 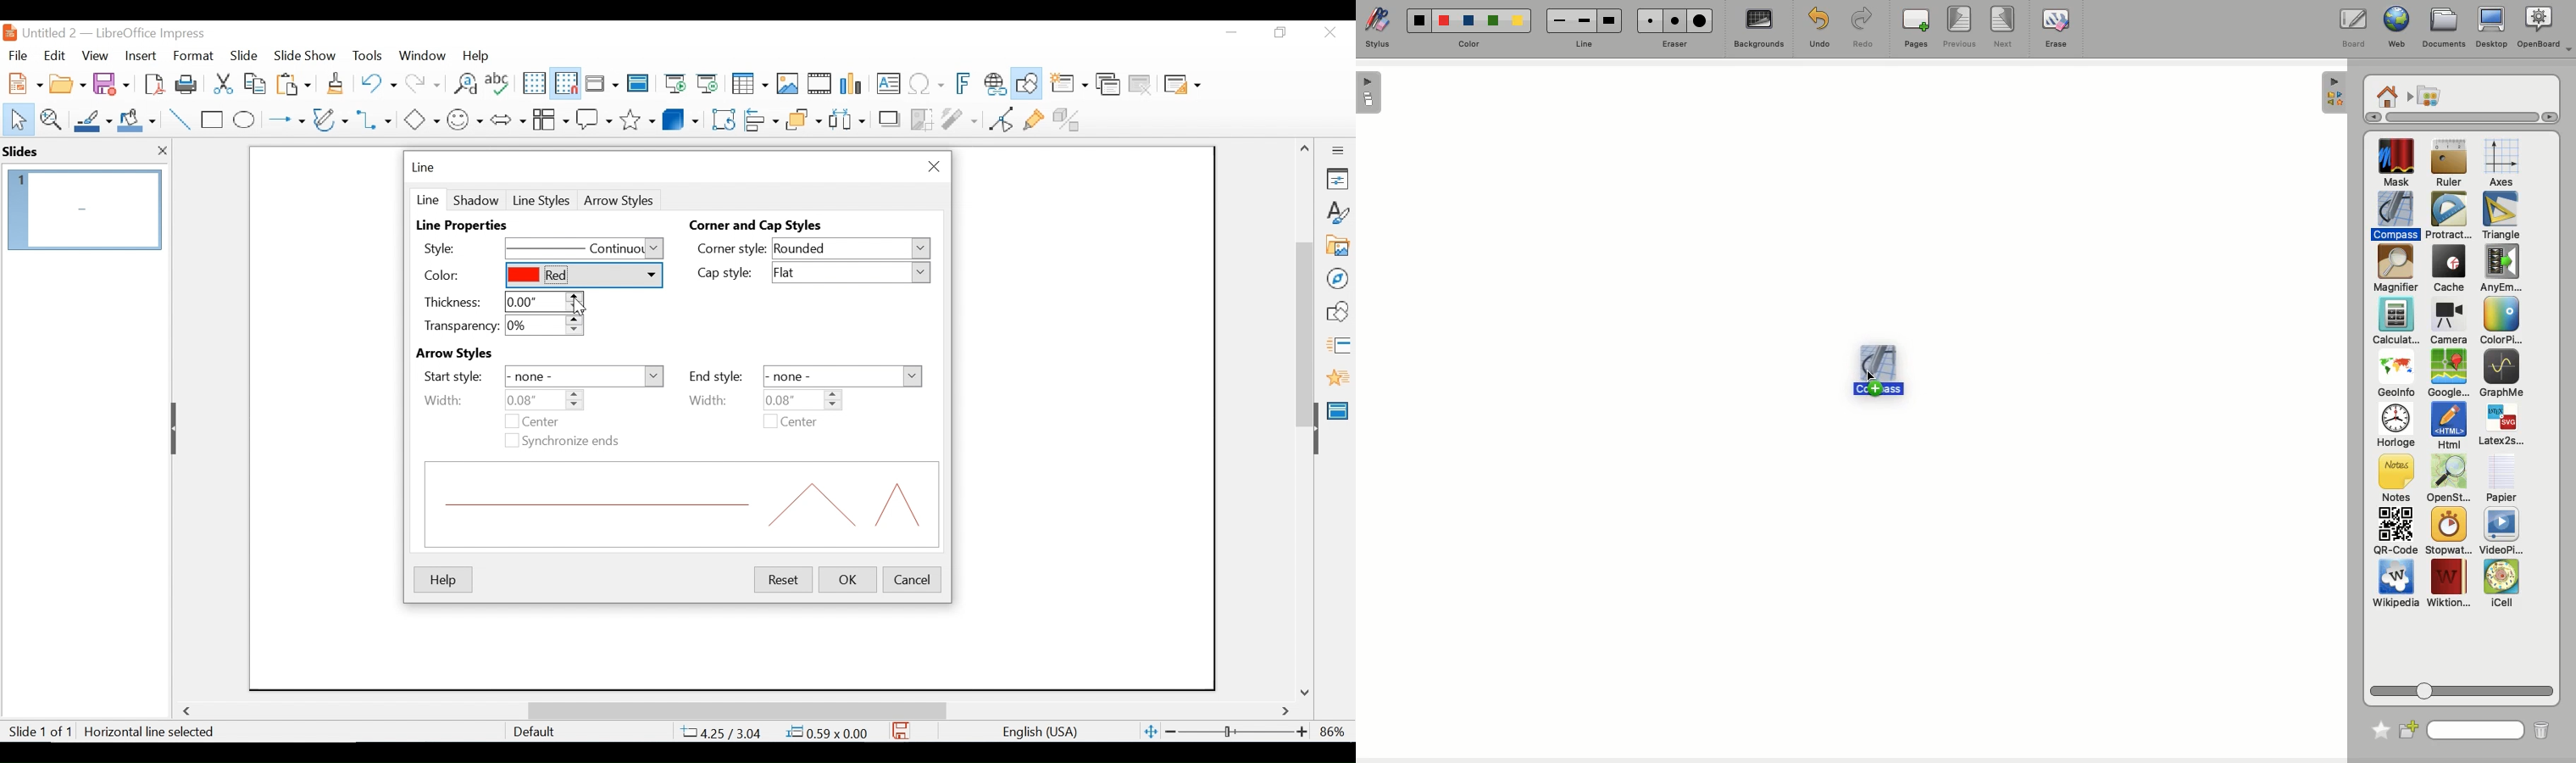 What do you see at coordinates (244, 54) in the screenshot?
I see `Slide` at bounding box center [244, 54].